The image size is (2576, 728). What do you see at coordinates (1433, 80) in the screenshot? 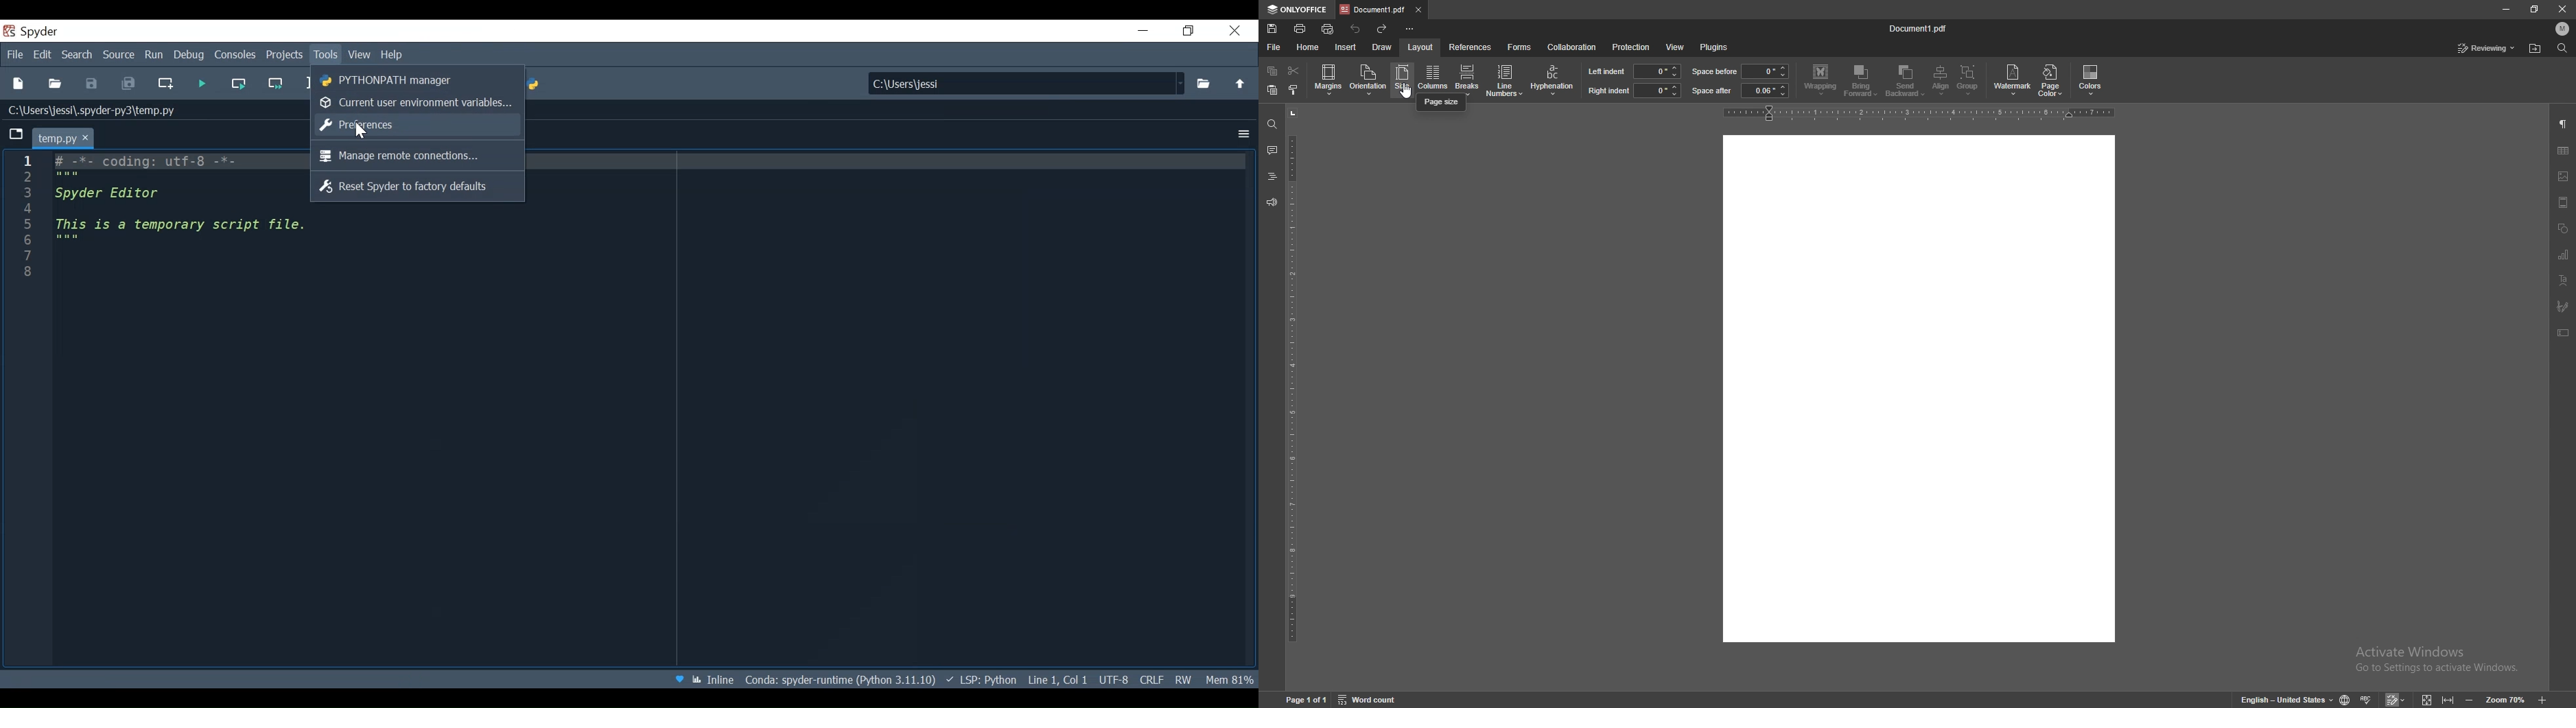
I see `columns` at bounding box center [1433, 80].